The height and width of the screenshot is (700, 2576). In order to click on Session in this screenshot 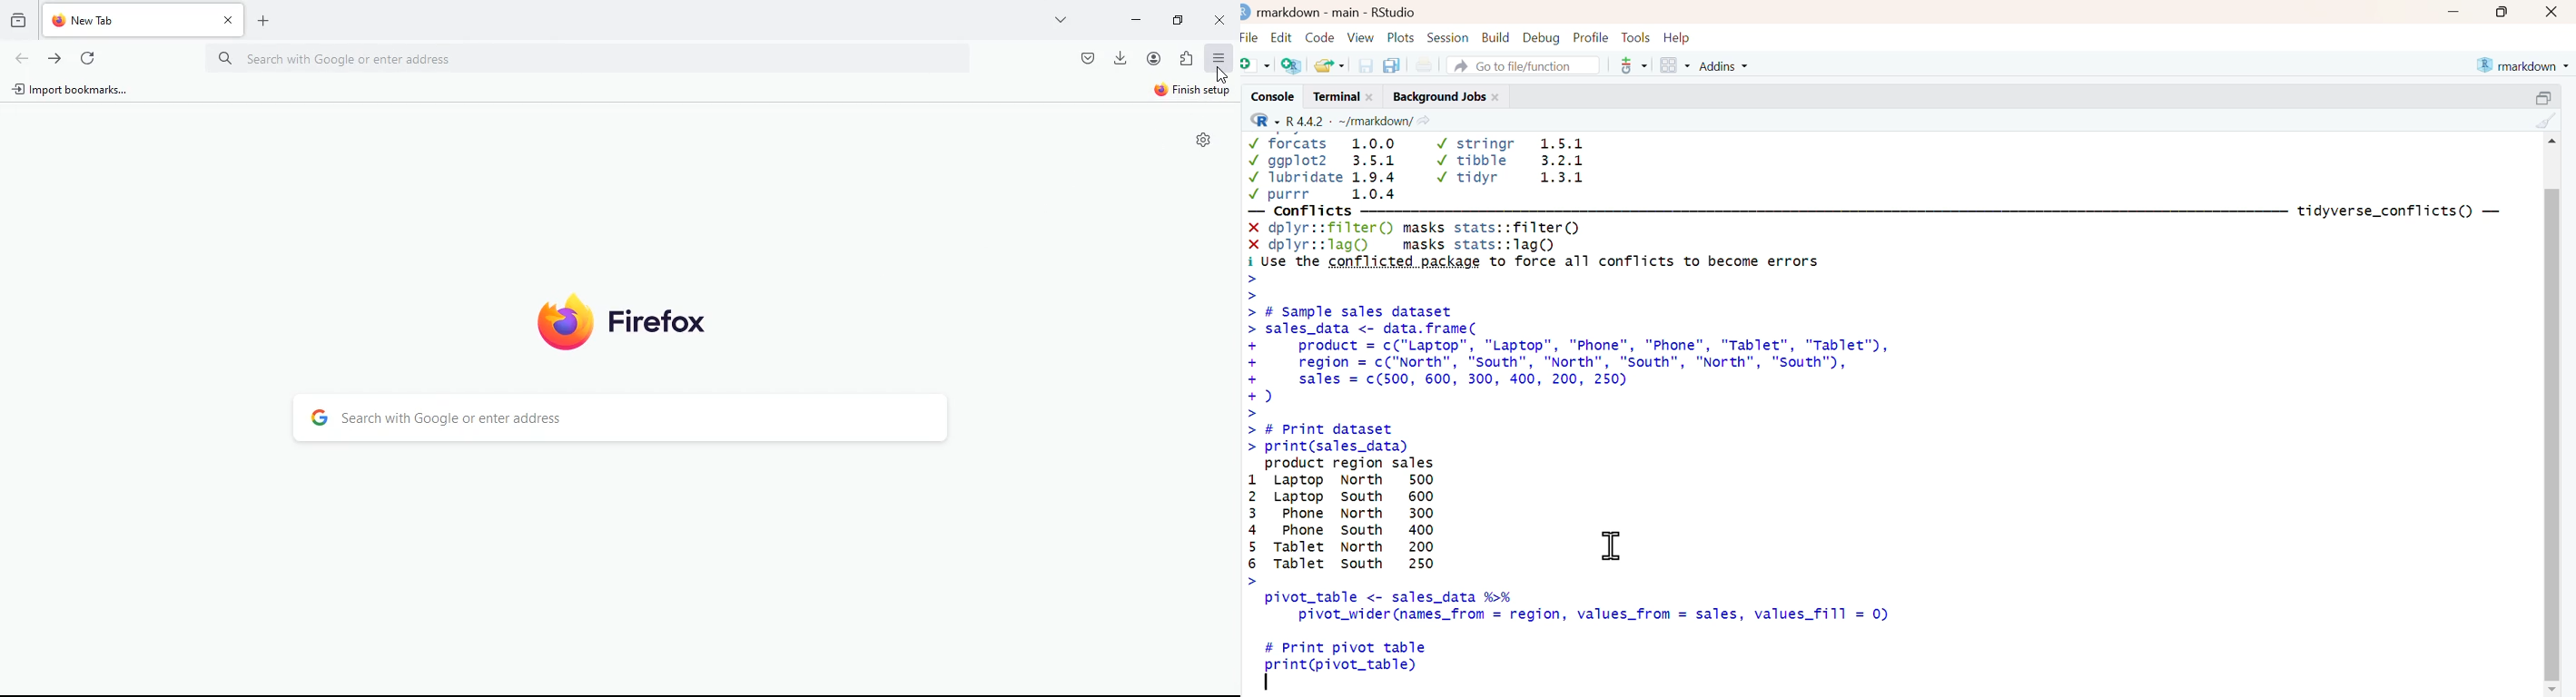, I will do `click(1449, 36)`.